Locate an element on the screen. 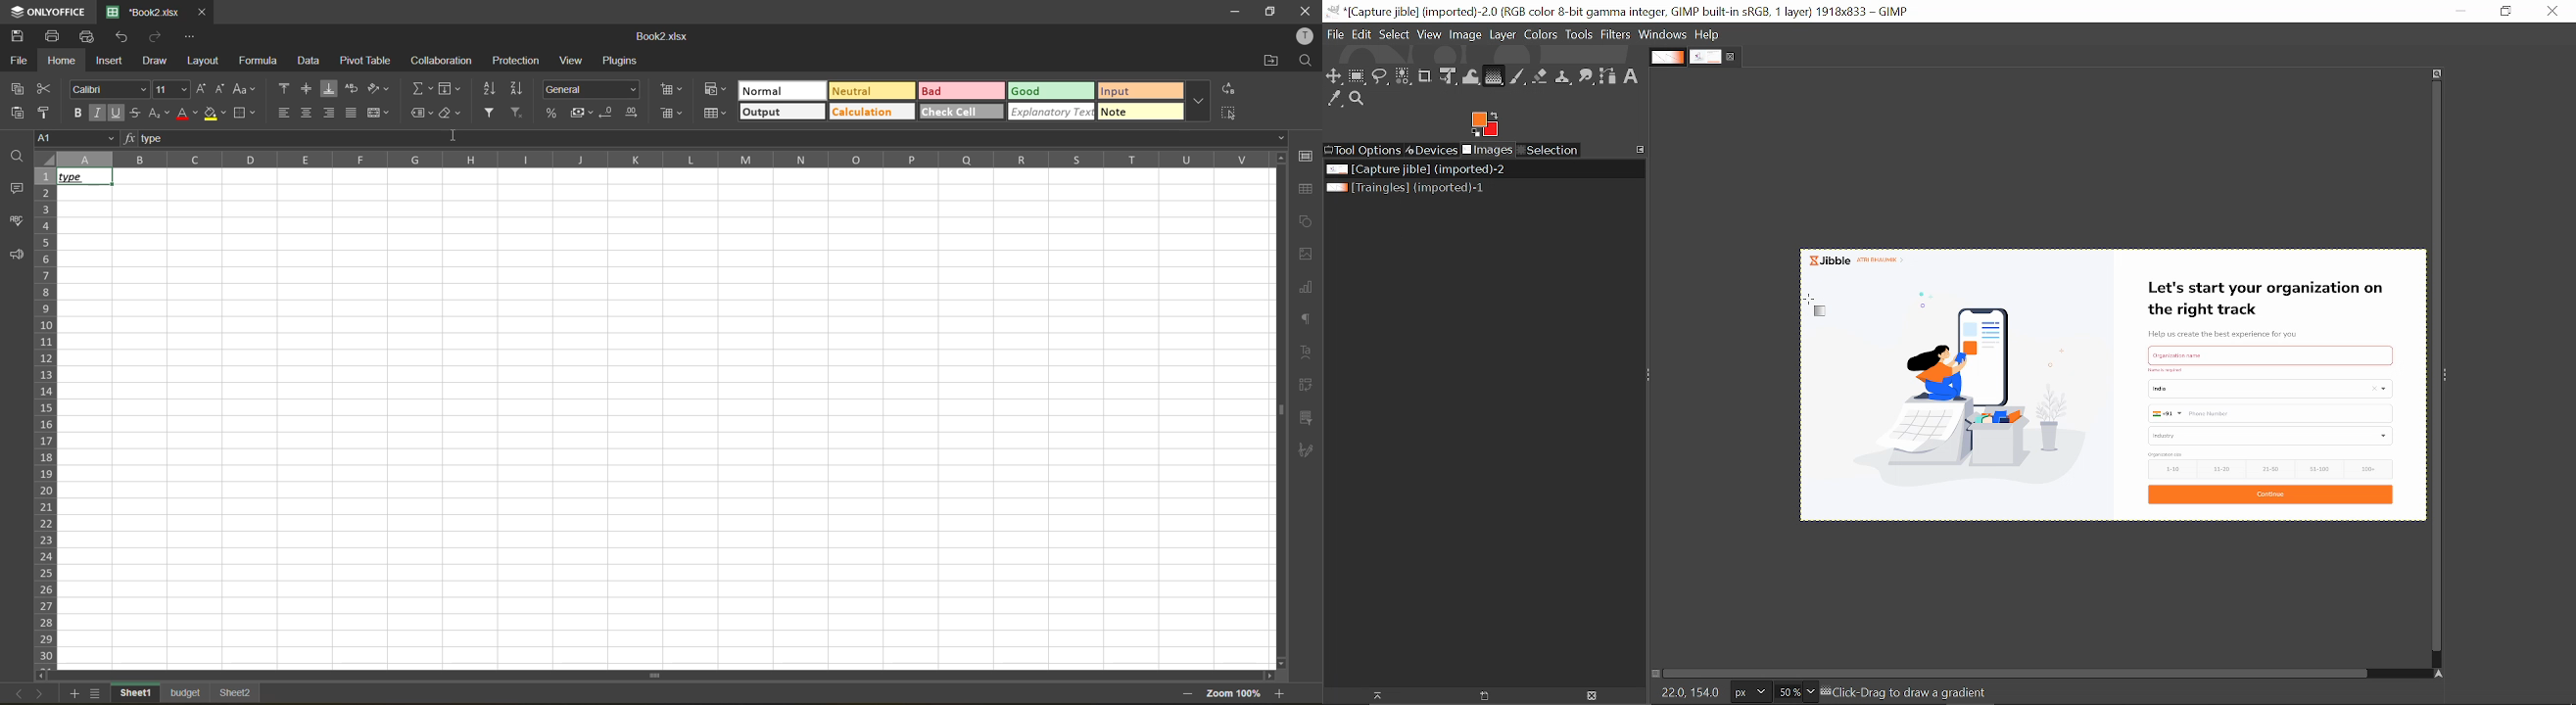 This screenshot has width=2576, height=728. add sheet is located at coordinates (77, 695).